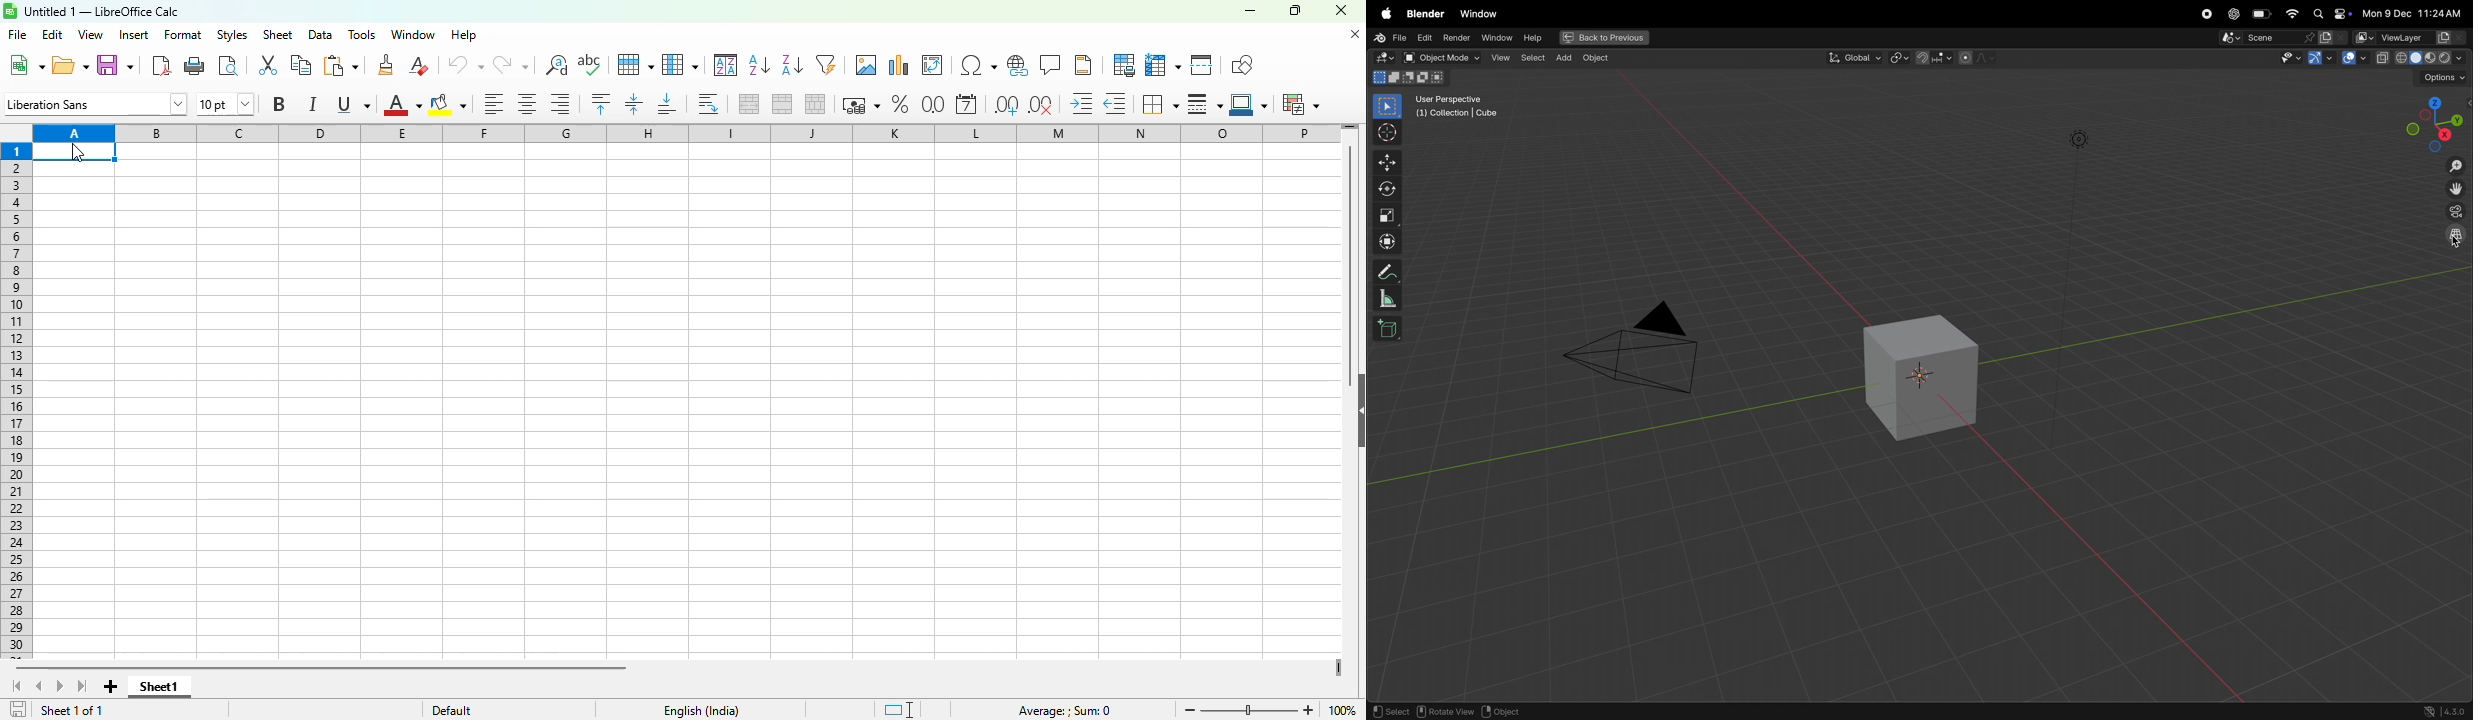 This screenshot has width=2492, height=728. I want to click on zoom out, so click(2457, 168).